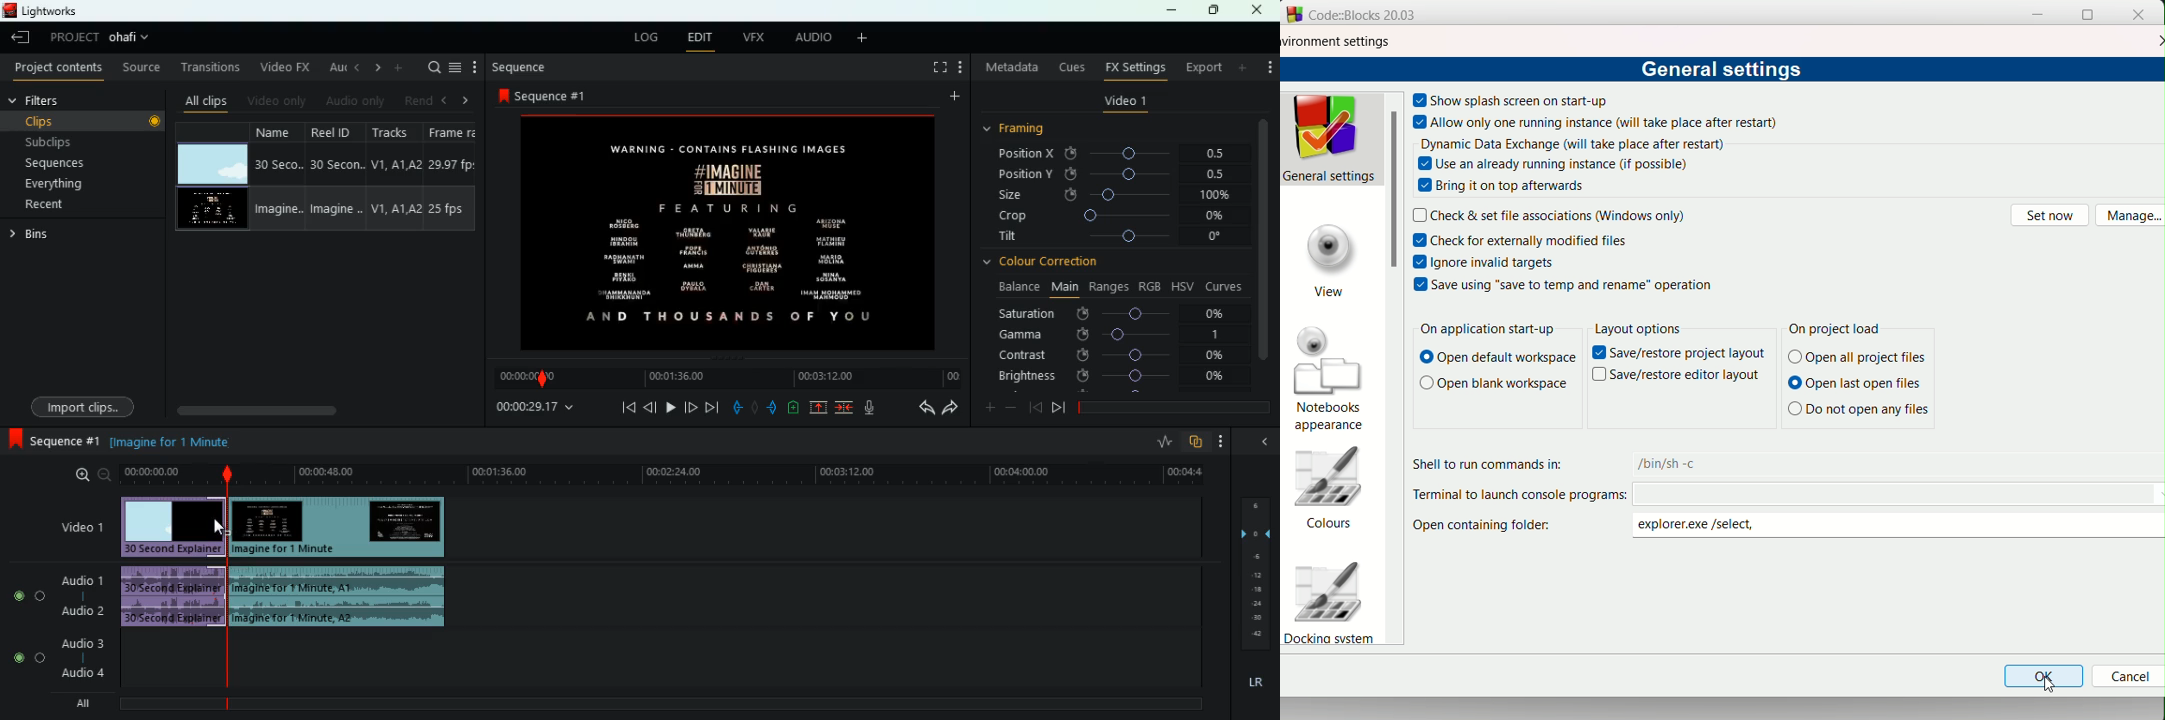 The width and height of the screenshot is (2184, 728). Describe the element at coordinates (1171, 12) in the screenshot. I see `minimize` at that location.